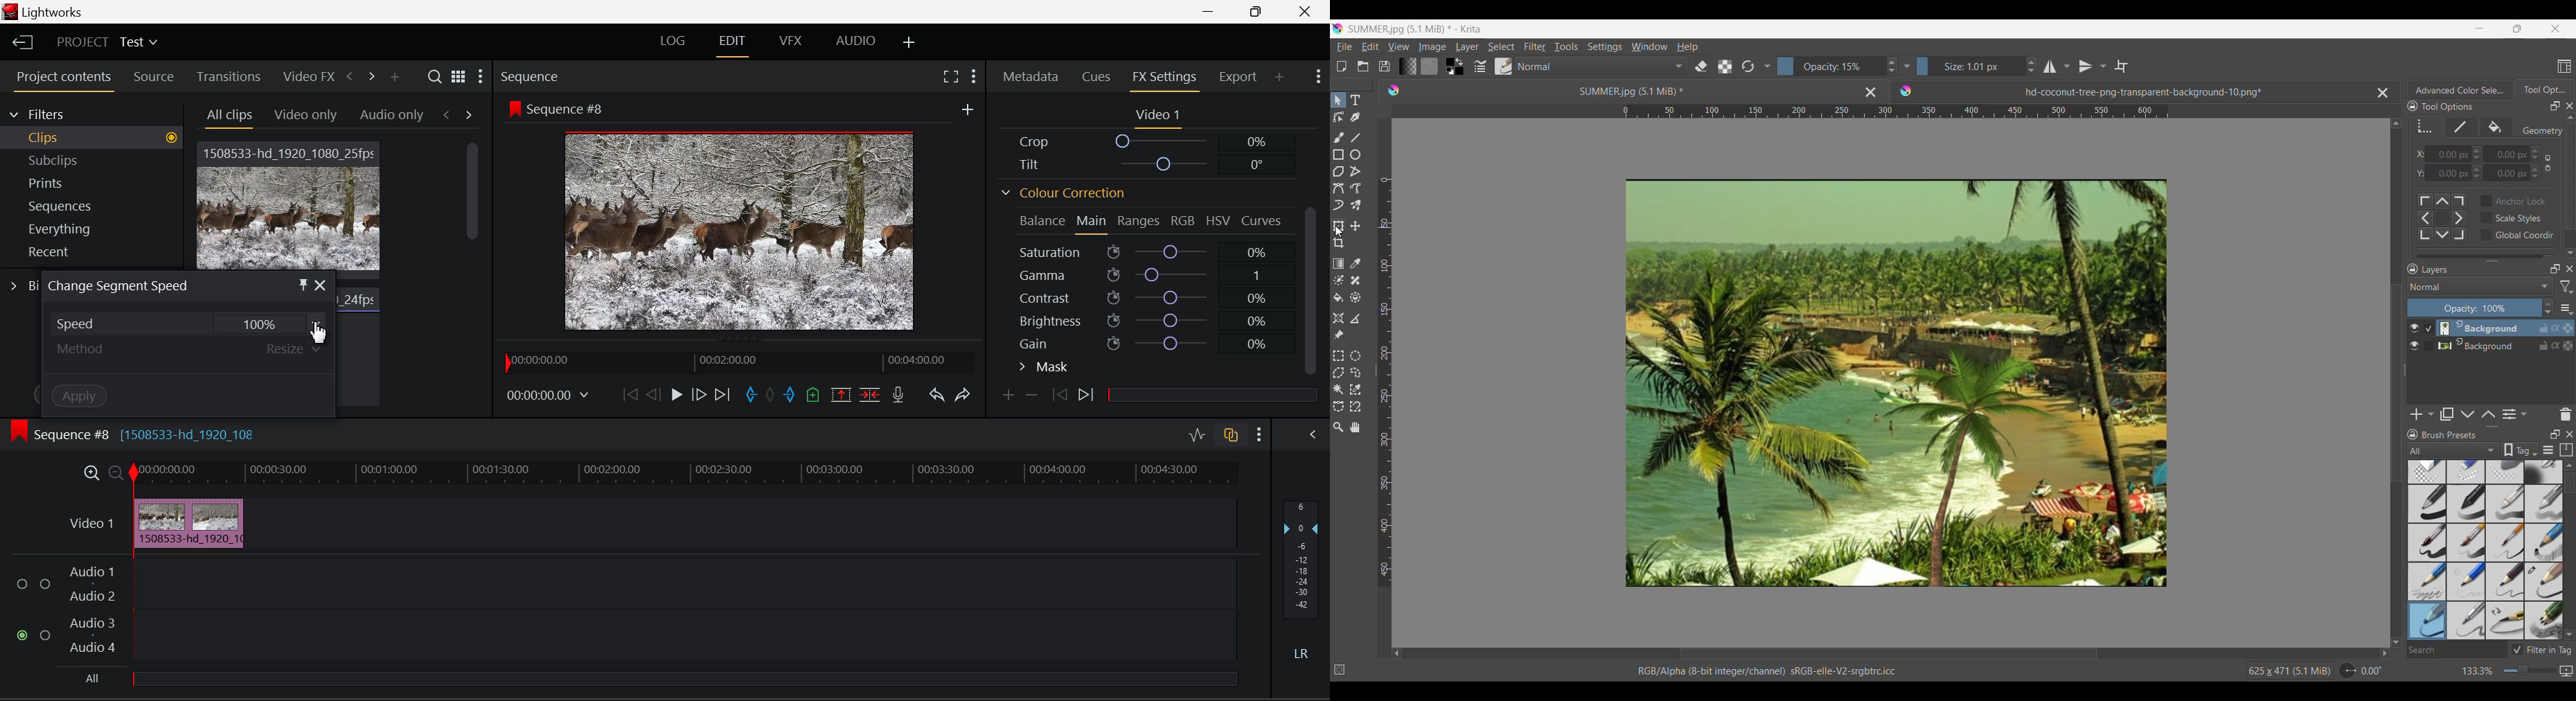 The width and height of the screenshot is (2576, 728). I want to click on 0.00px, so click(2453, 153).